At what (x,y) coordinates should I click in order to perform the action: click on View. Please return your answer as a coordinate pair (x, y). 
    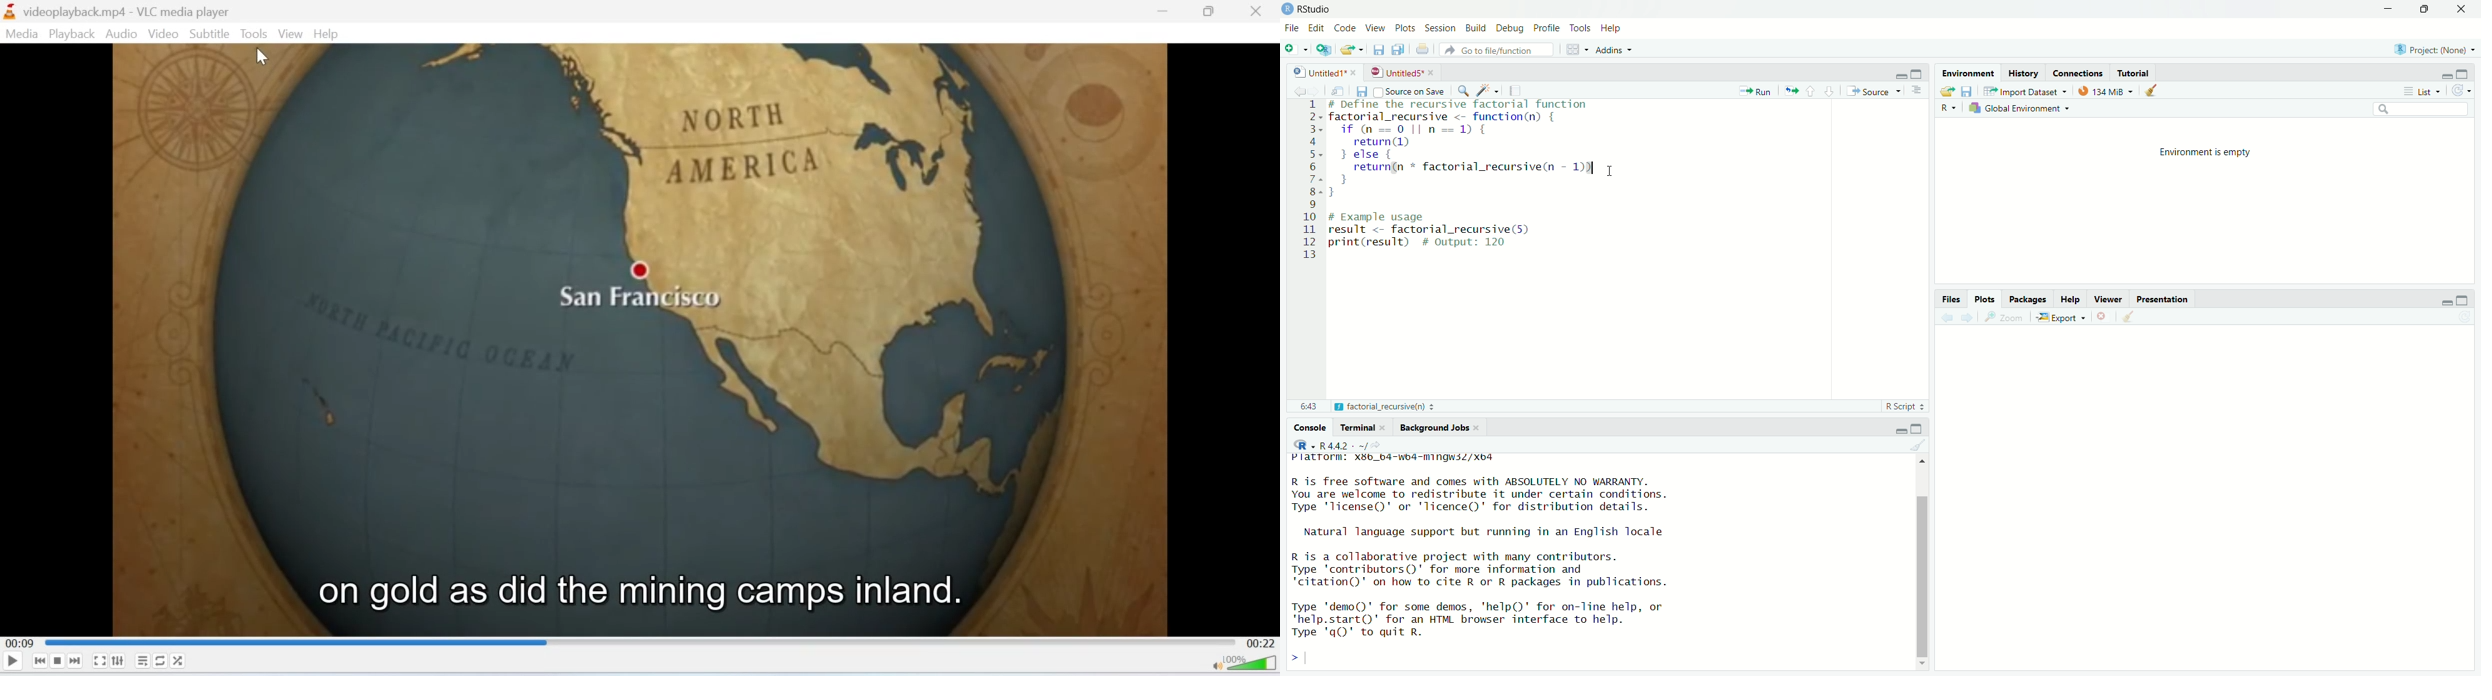
    Looking at the image, I should click on (1375, 28).